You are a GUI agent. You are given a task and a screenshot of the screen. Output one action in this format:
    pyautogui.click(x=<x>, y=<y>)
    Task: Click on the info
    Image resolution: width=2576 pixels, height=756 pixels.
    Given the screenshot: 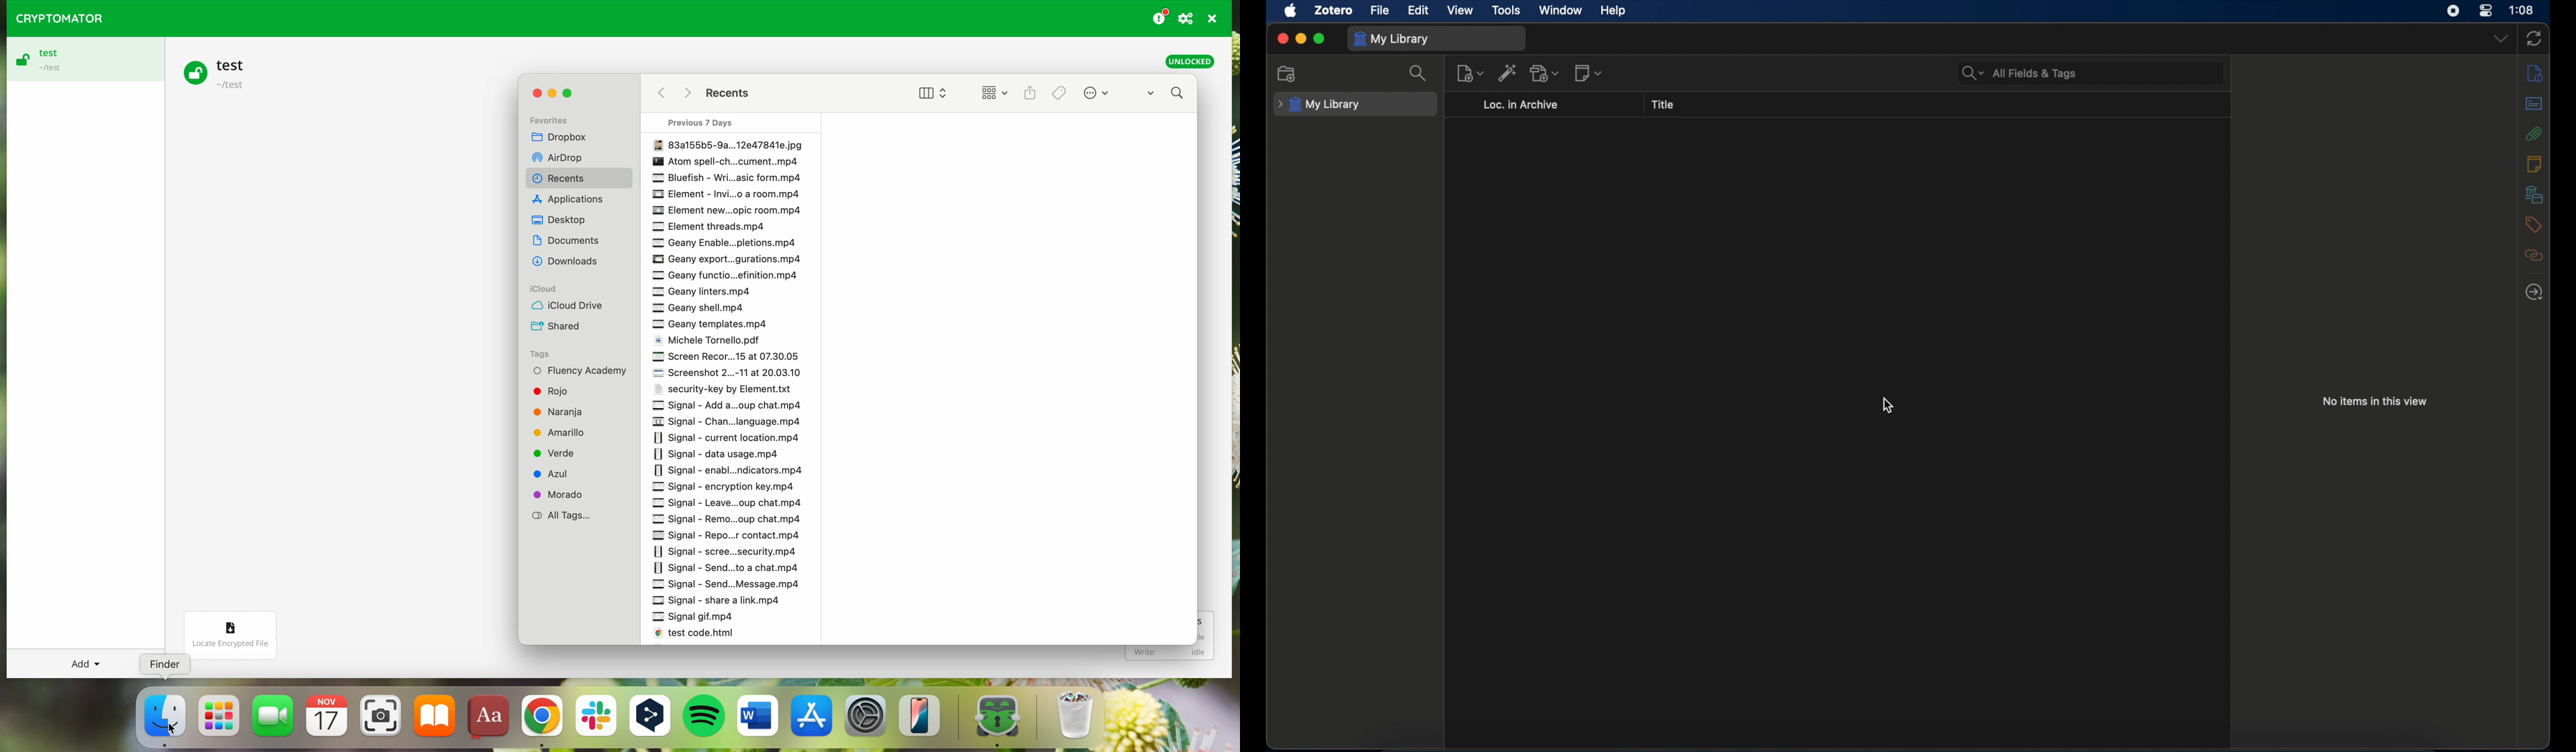 What is the action you would take?
    pyautogui.click(x=2535, y=73)
    